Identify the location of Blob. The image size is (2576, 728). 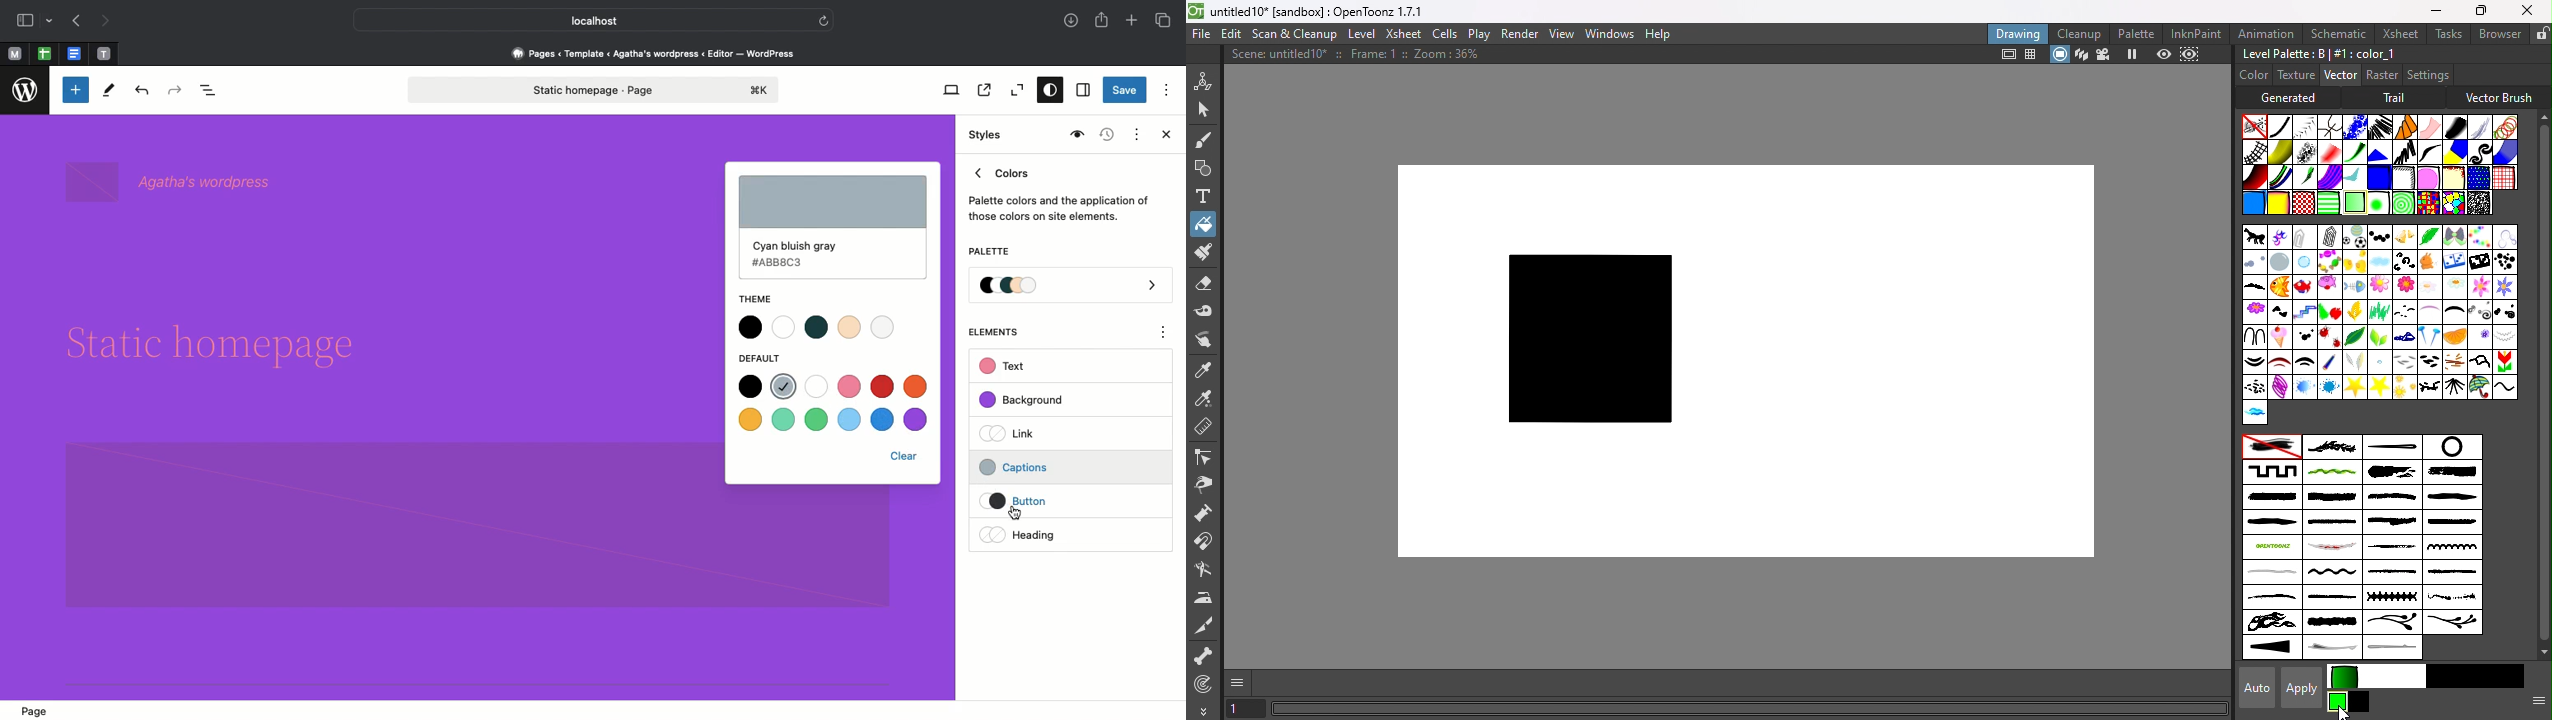
(2428, 177).